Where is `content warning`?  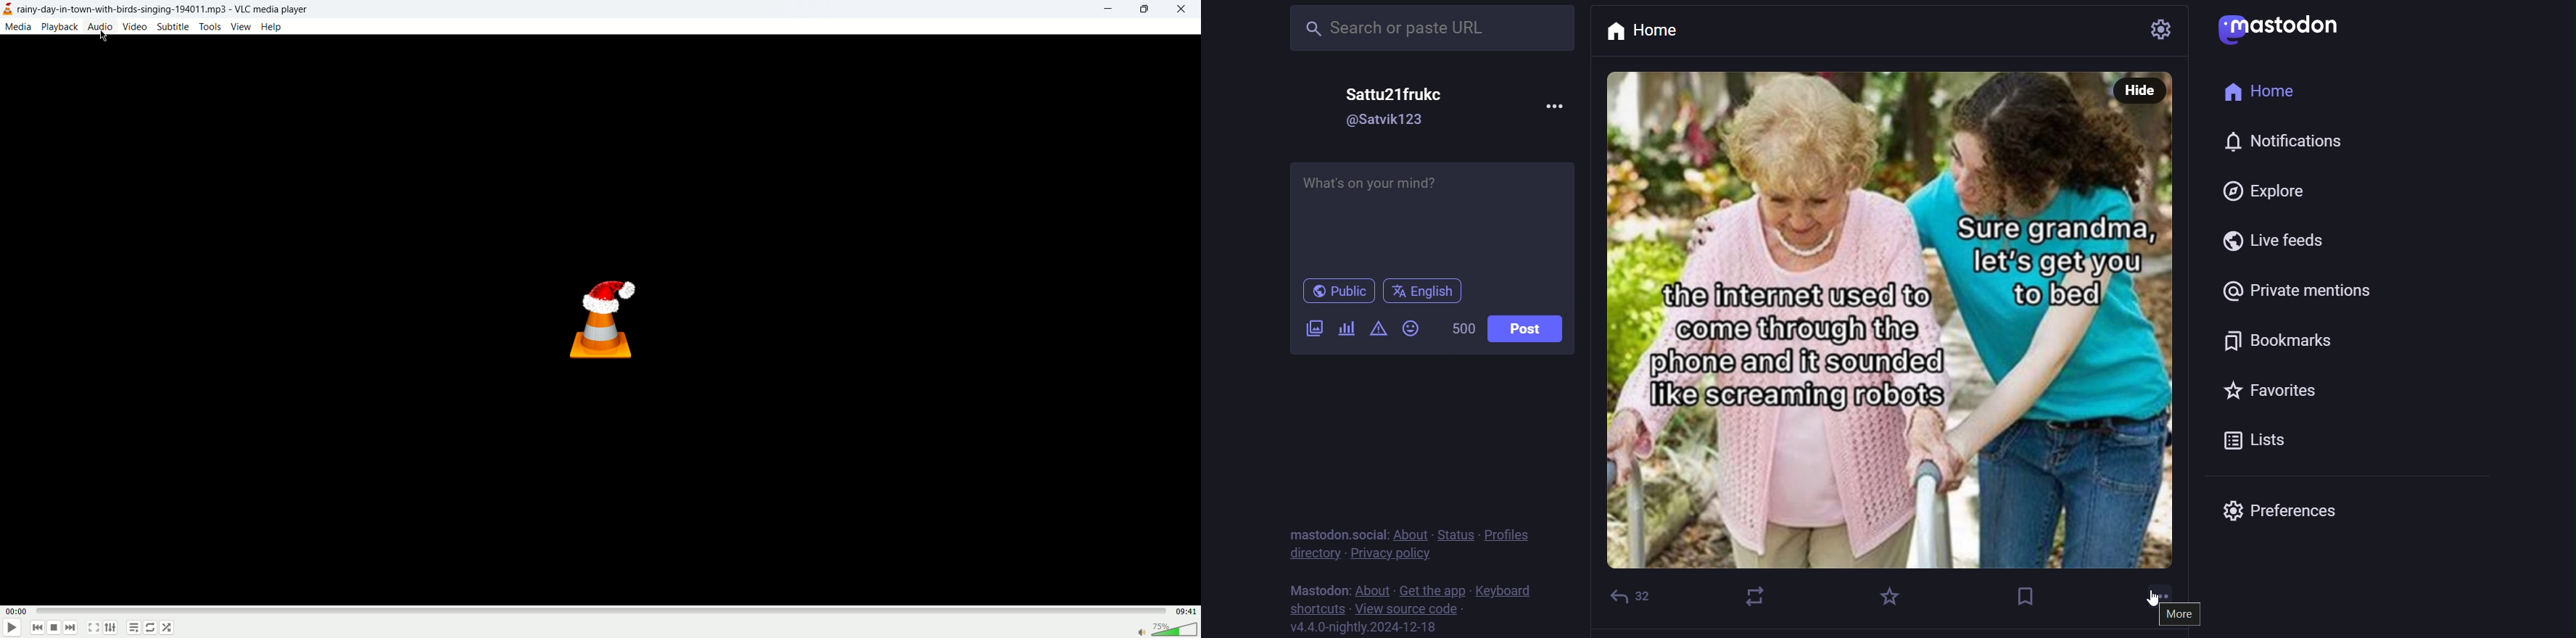
content warning is located at coordinates (1377, 328).